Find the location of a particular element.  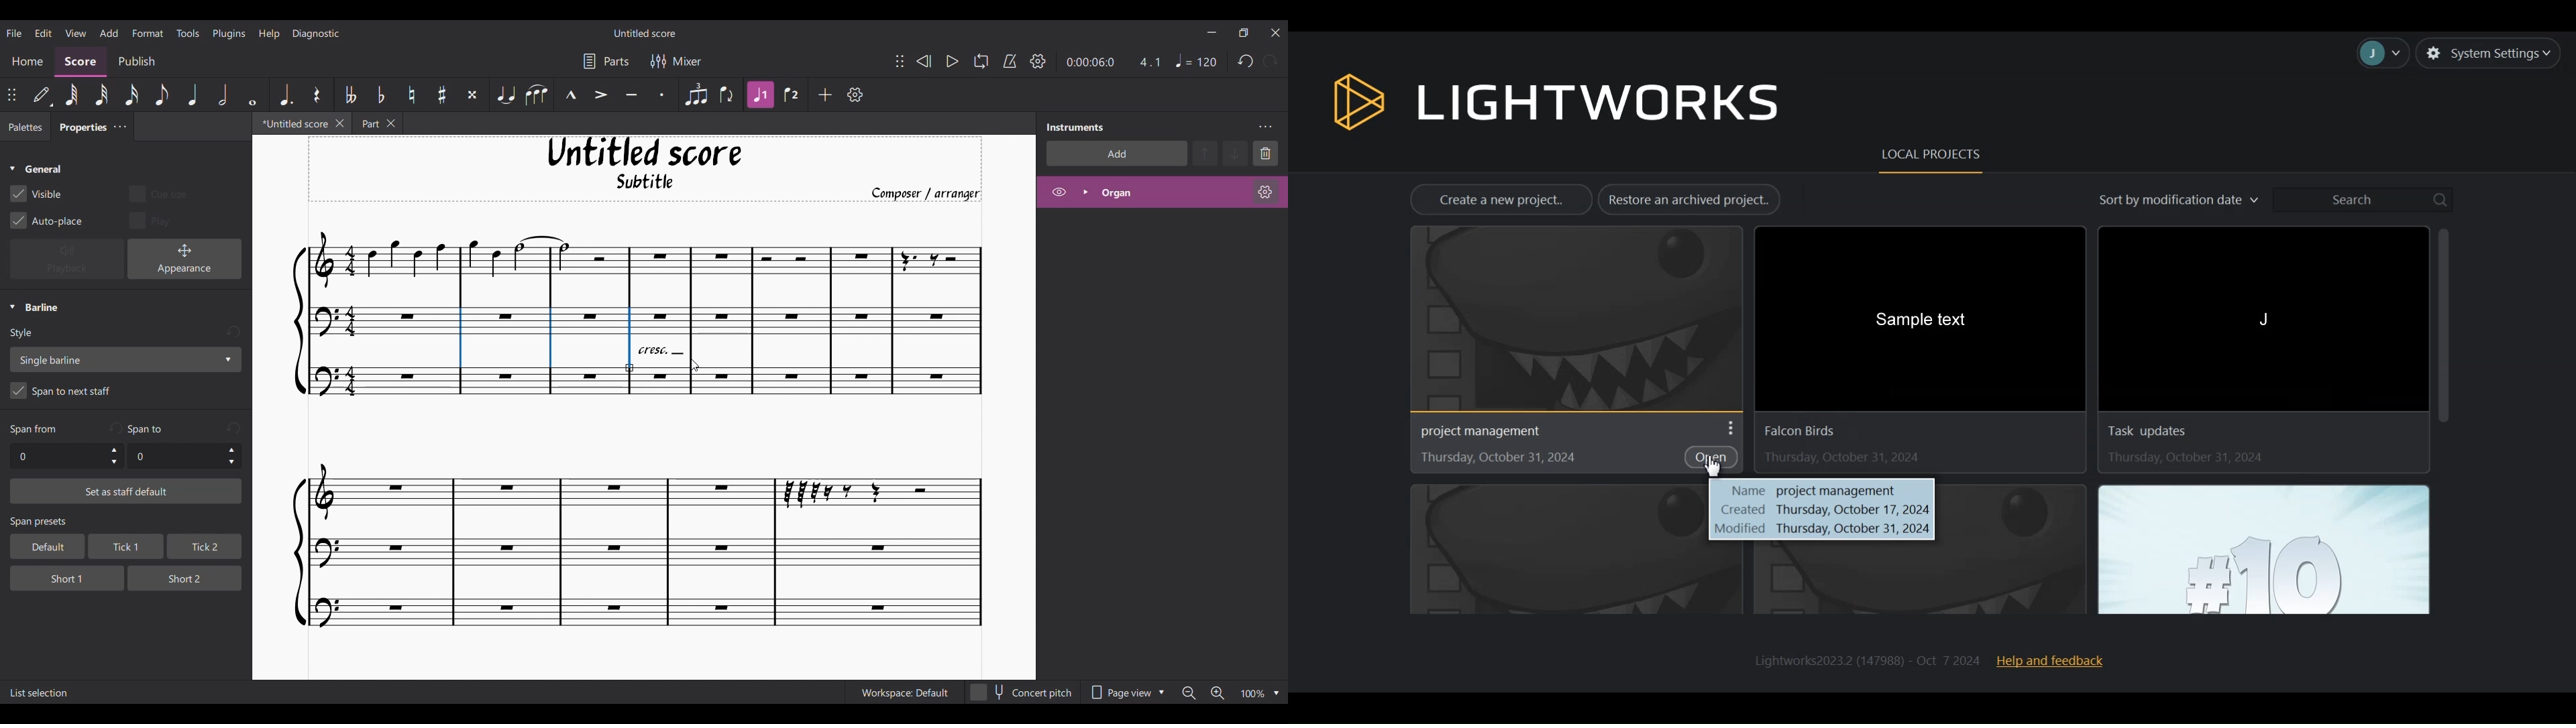

Diagnostic menu is located at coordinates (317, 33).